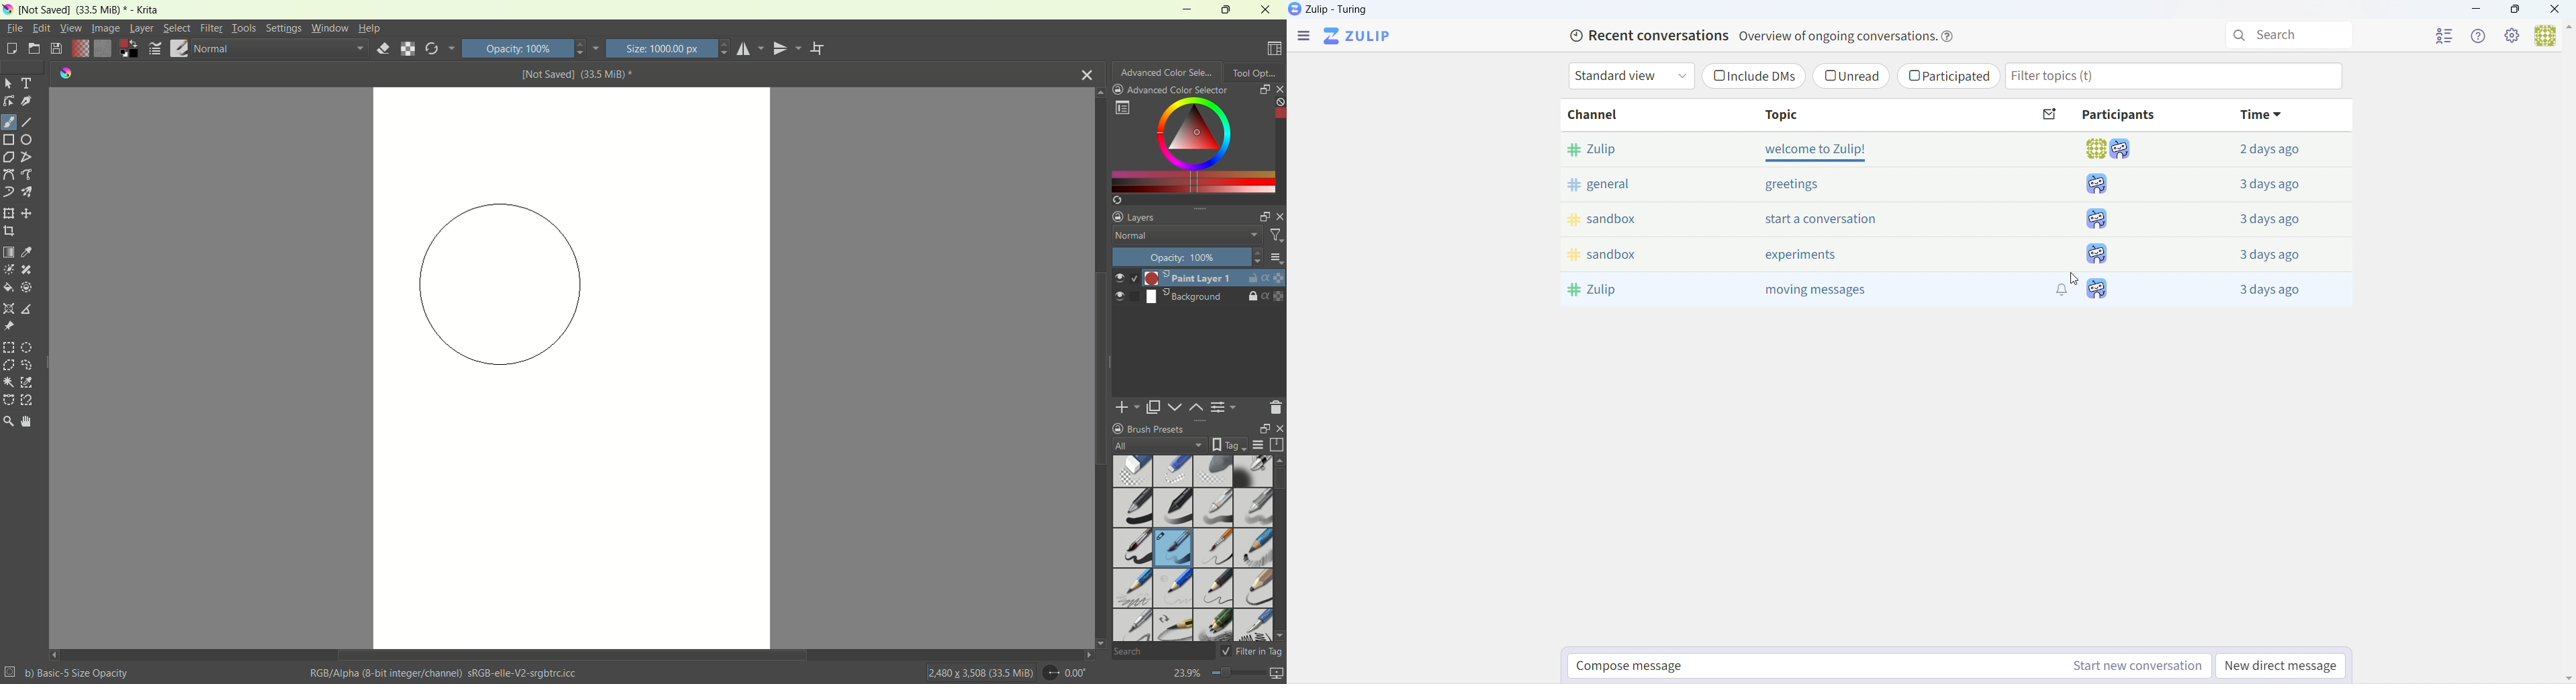 This screenshot has width=2576, height=700. Describe the element at coordinates (7, 288) in the screenshot. I see `fill a contiguous area` at that location.